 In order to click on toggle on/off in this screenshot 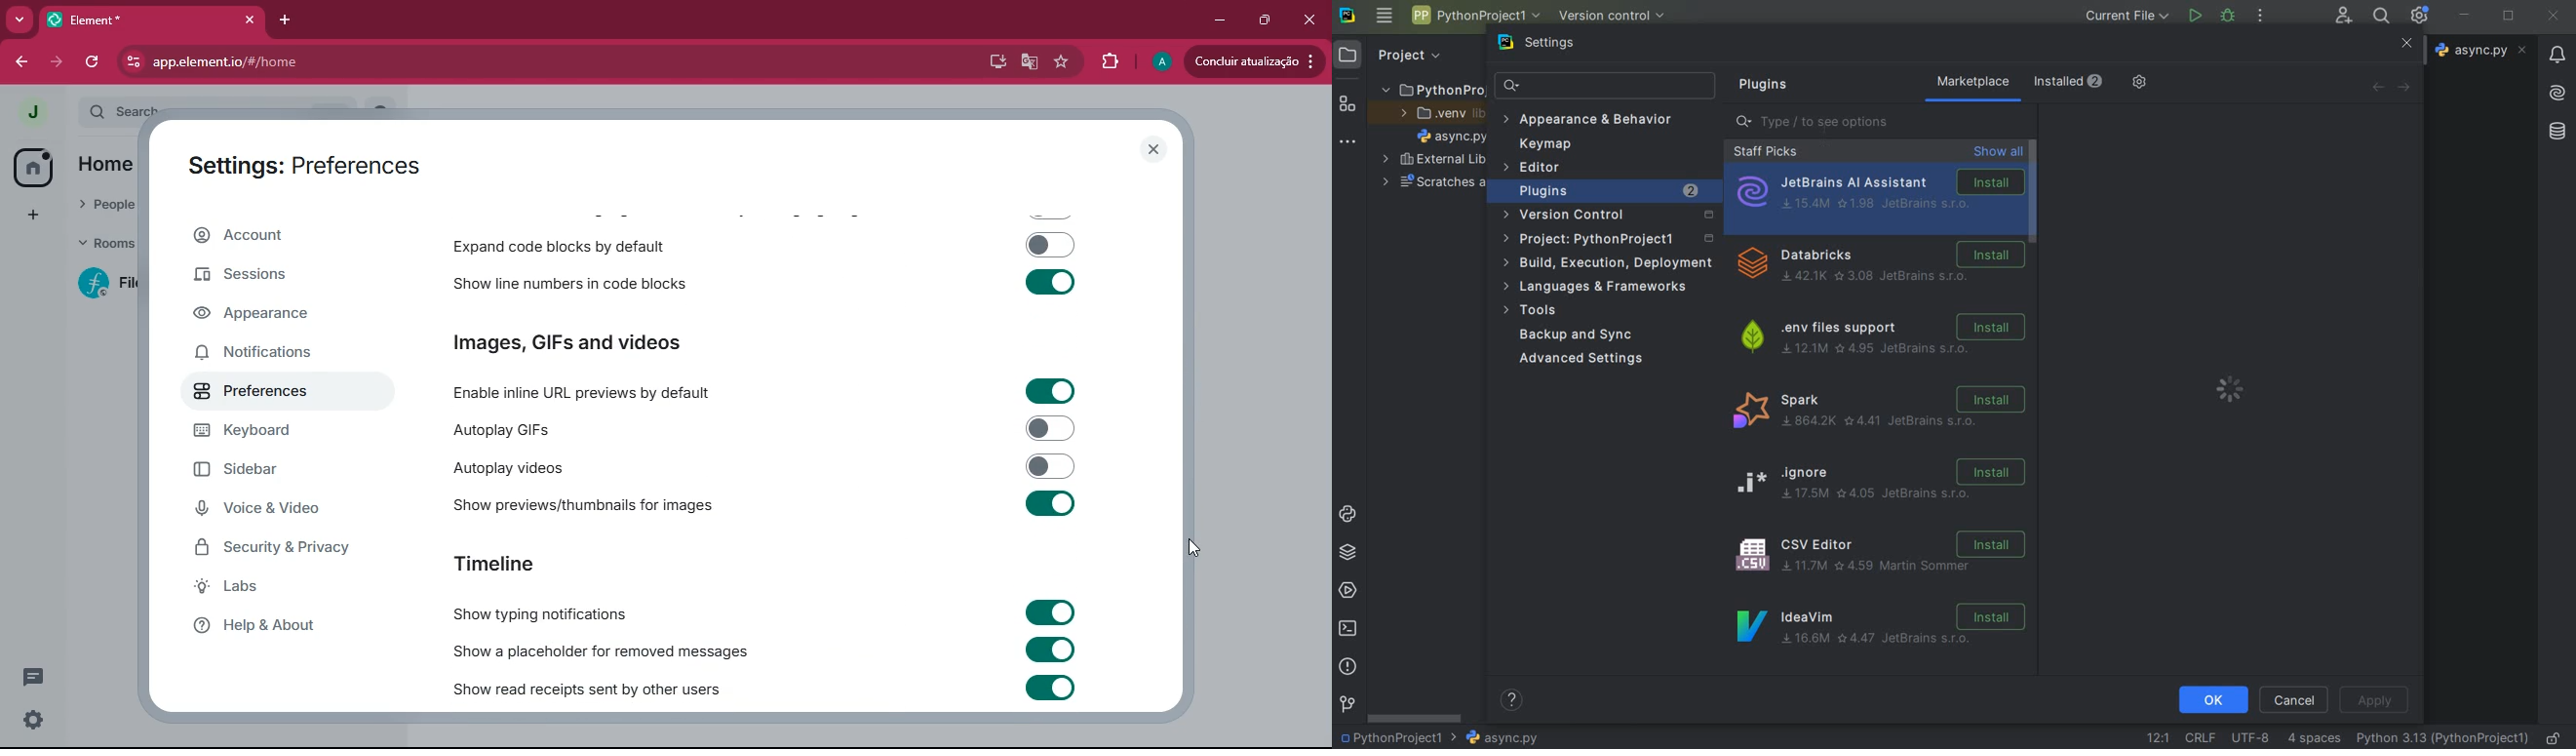, I will do `click(1051, 650)`.